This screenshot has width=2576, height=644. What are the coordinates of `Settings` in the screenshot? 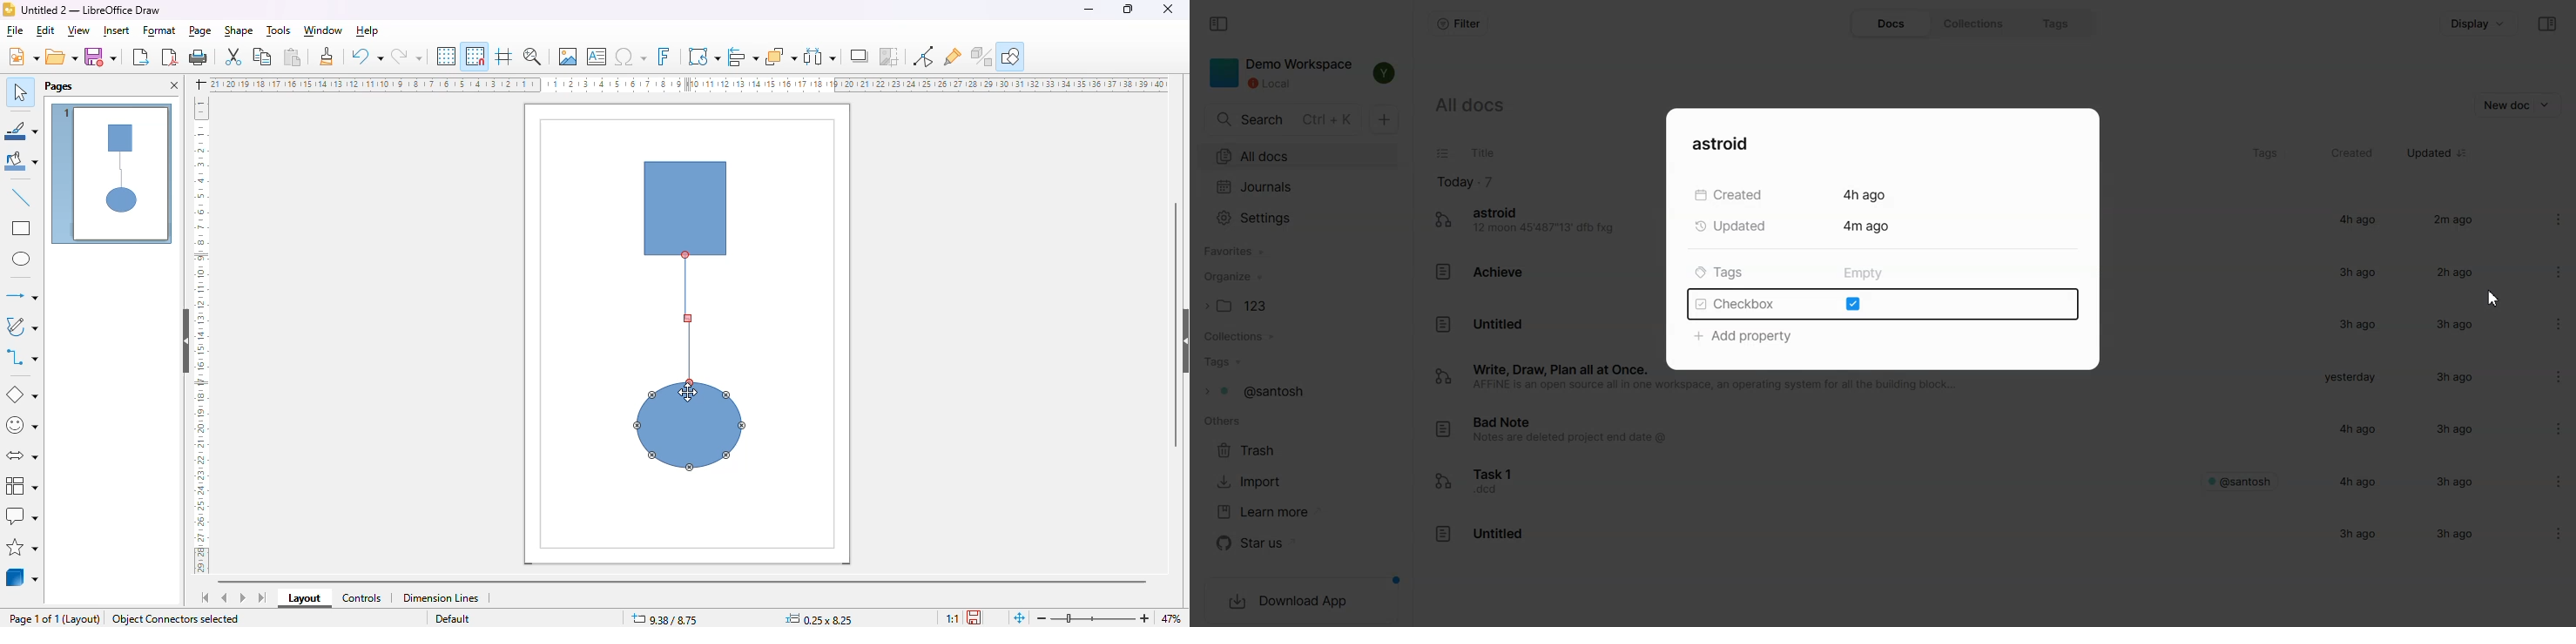 It's located at (2545, 430).